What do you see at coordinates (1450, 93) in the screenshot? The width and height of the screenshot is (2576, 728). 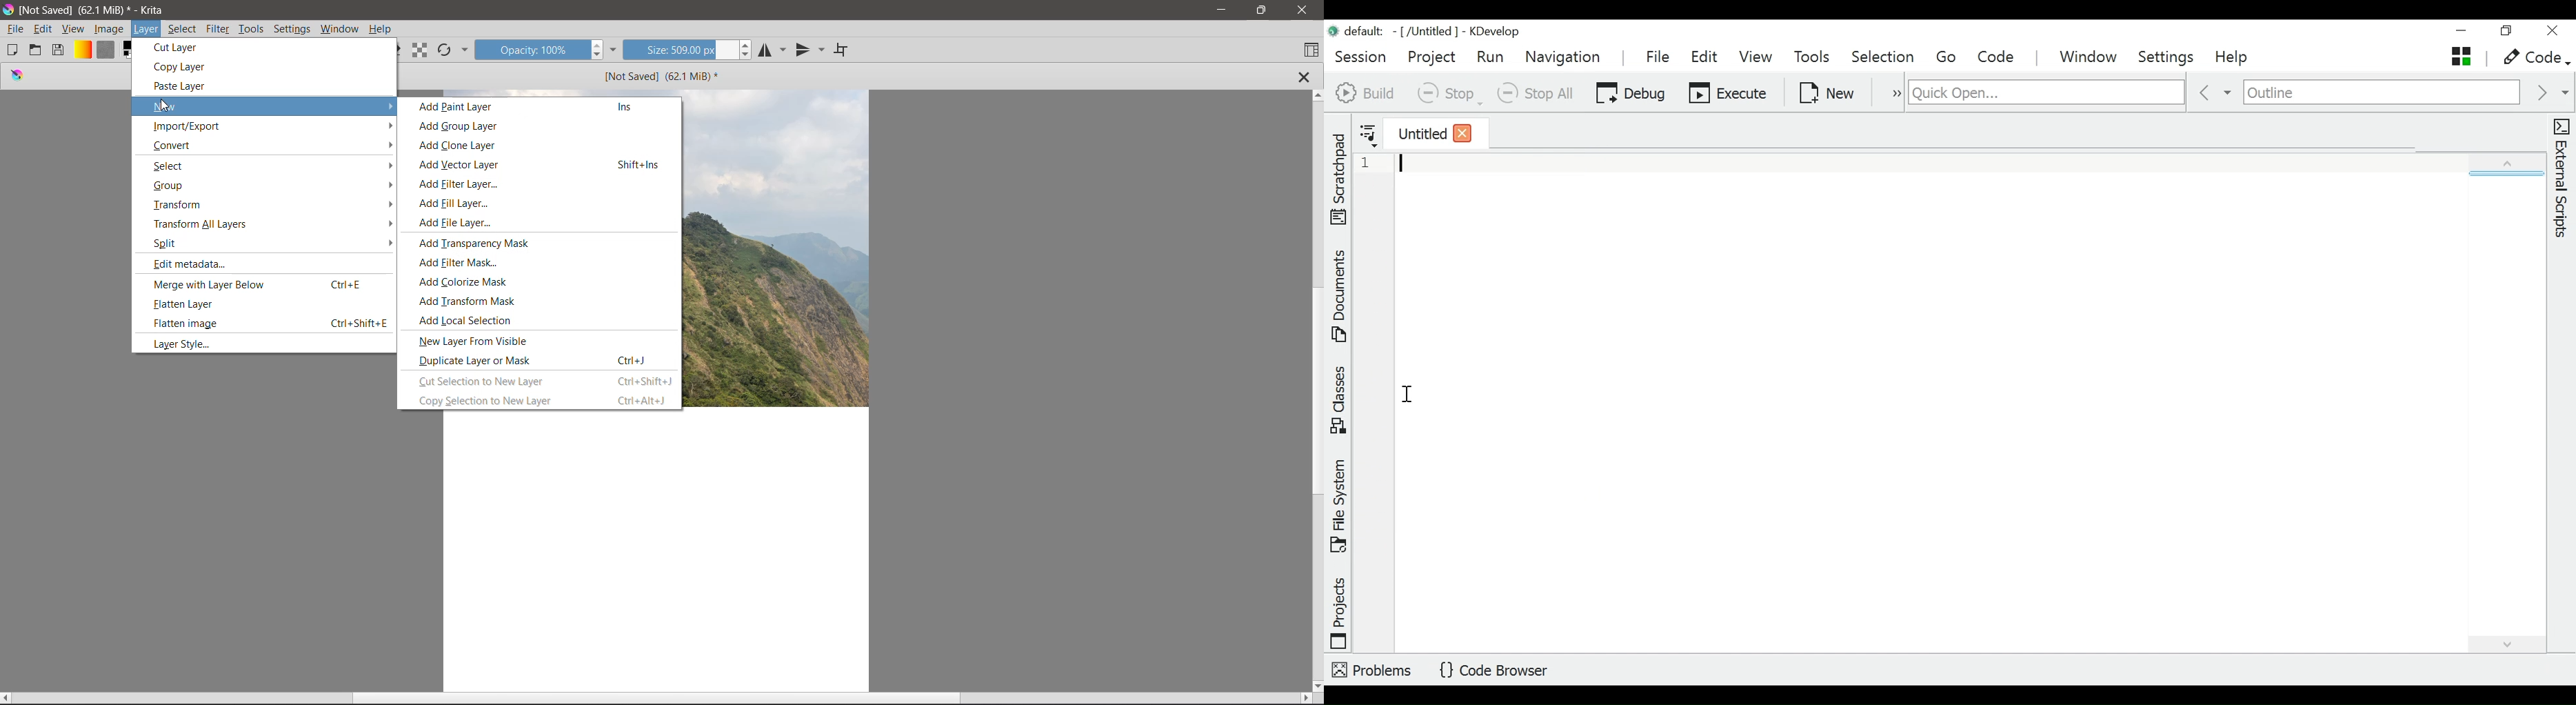 I see `Stop` at bounding box center [1450, 93].